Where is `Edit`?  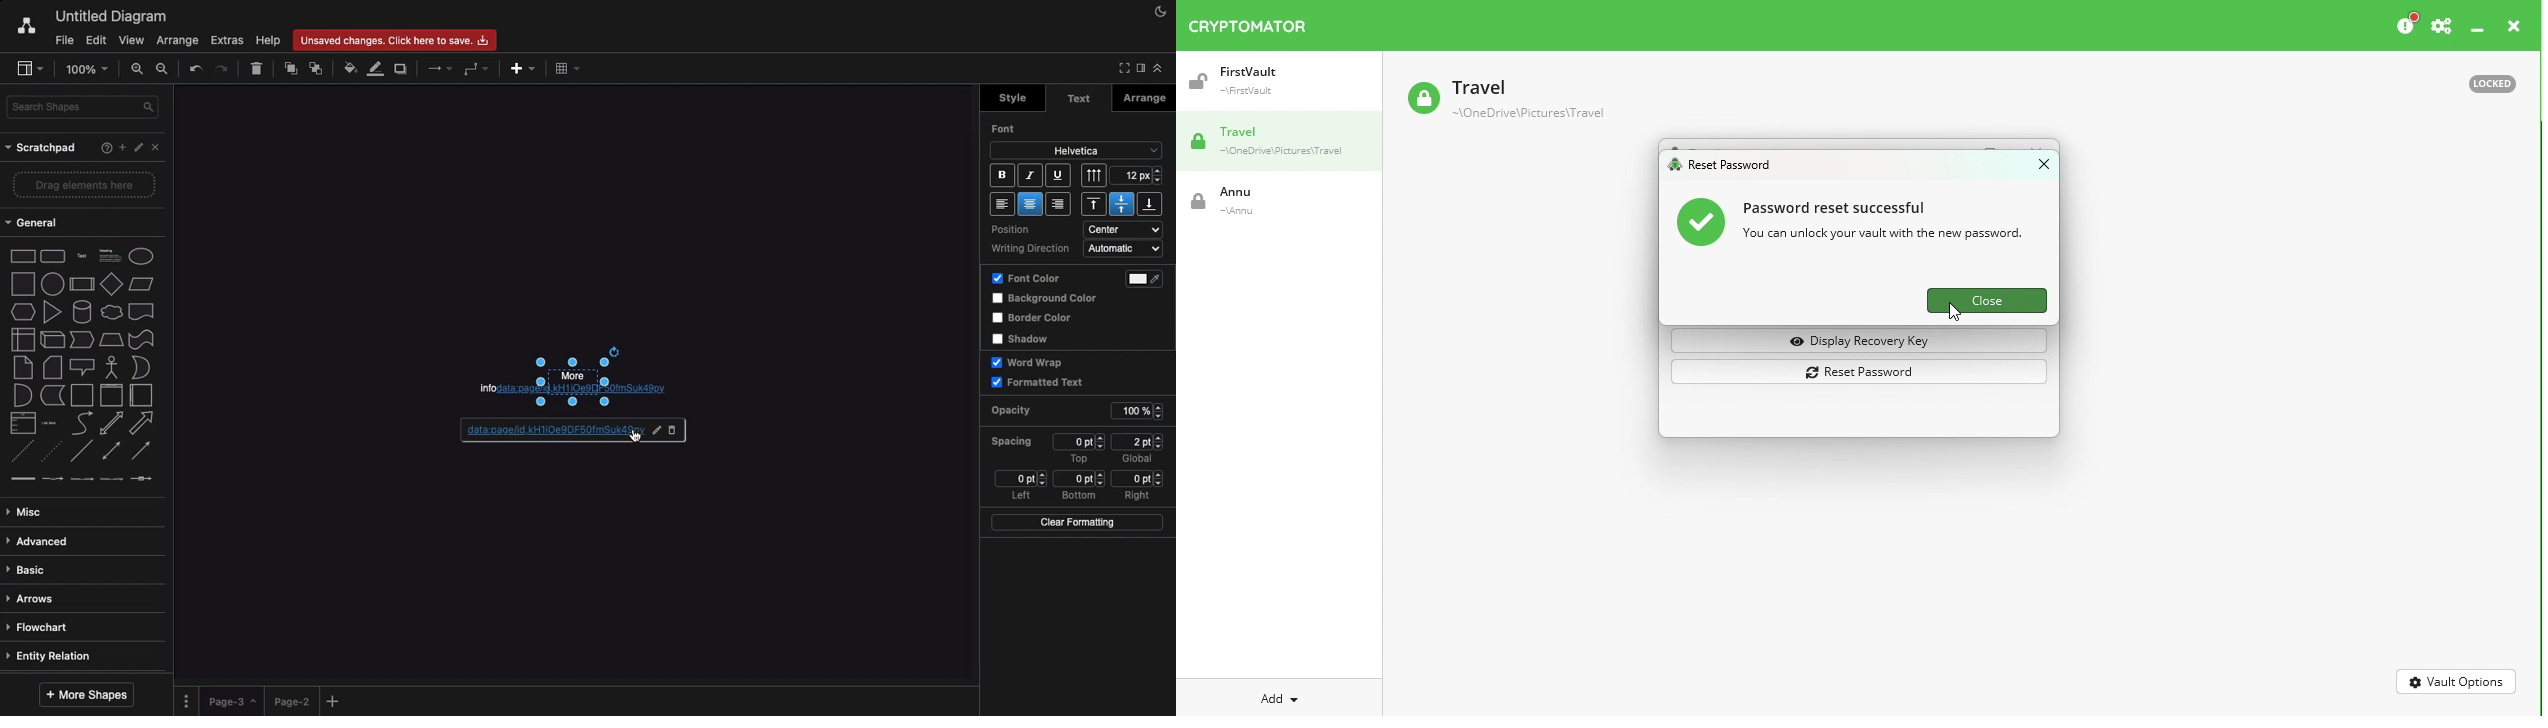
Edit is located at coordinates (96, 41).